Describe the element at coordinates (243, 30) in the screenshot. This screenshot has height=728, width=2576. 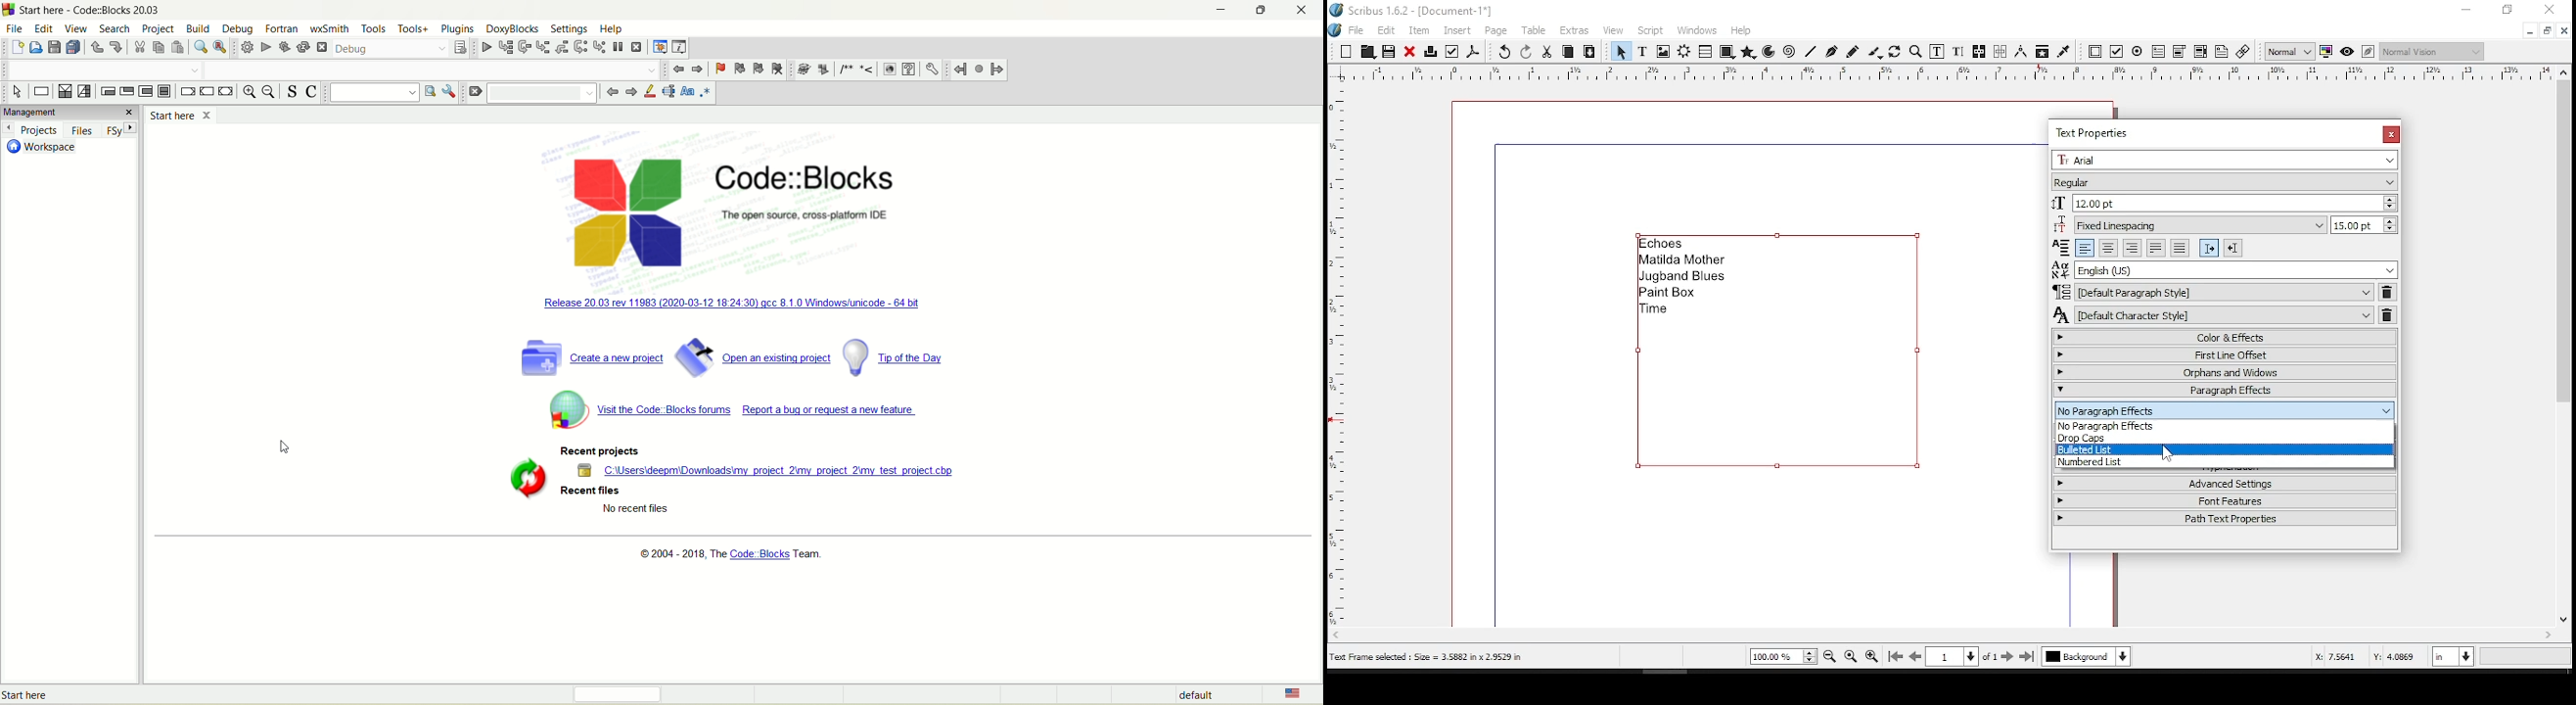
I see `debug` at that location.